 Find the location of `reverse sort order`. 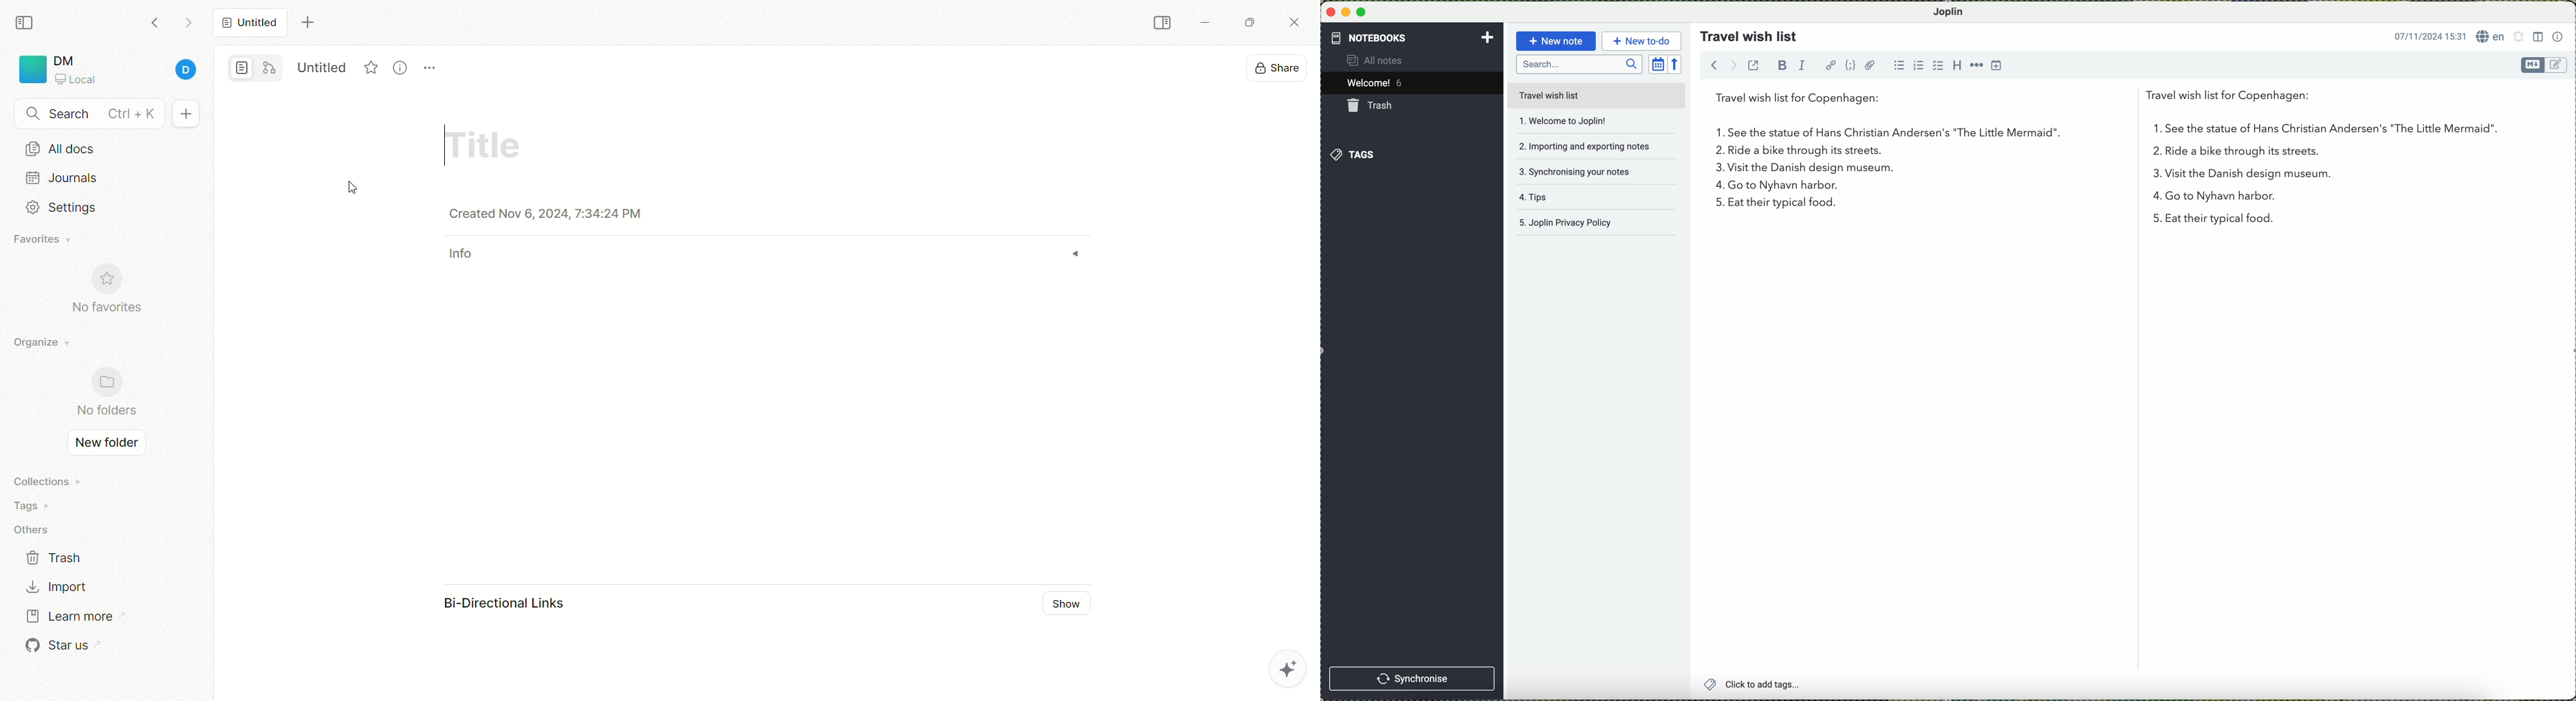

reverse sort order is located at coordinates (1677, 64).